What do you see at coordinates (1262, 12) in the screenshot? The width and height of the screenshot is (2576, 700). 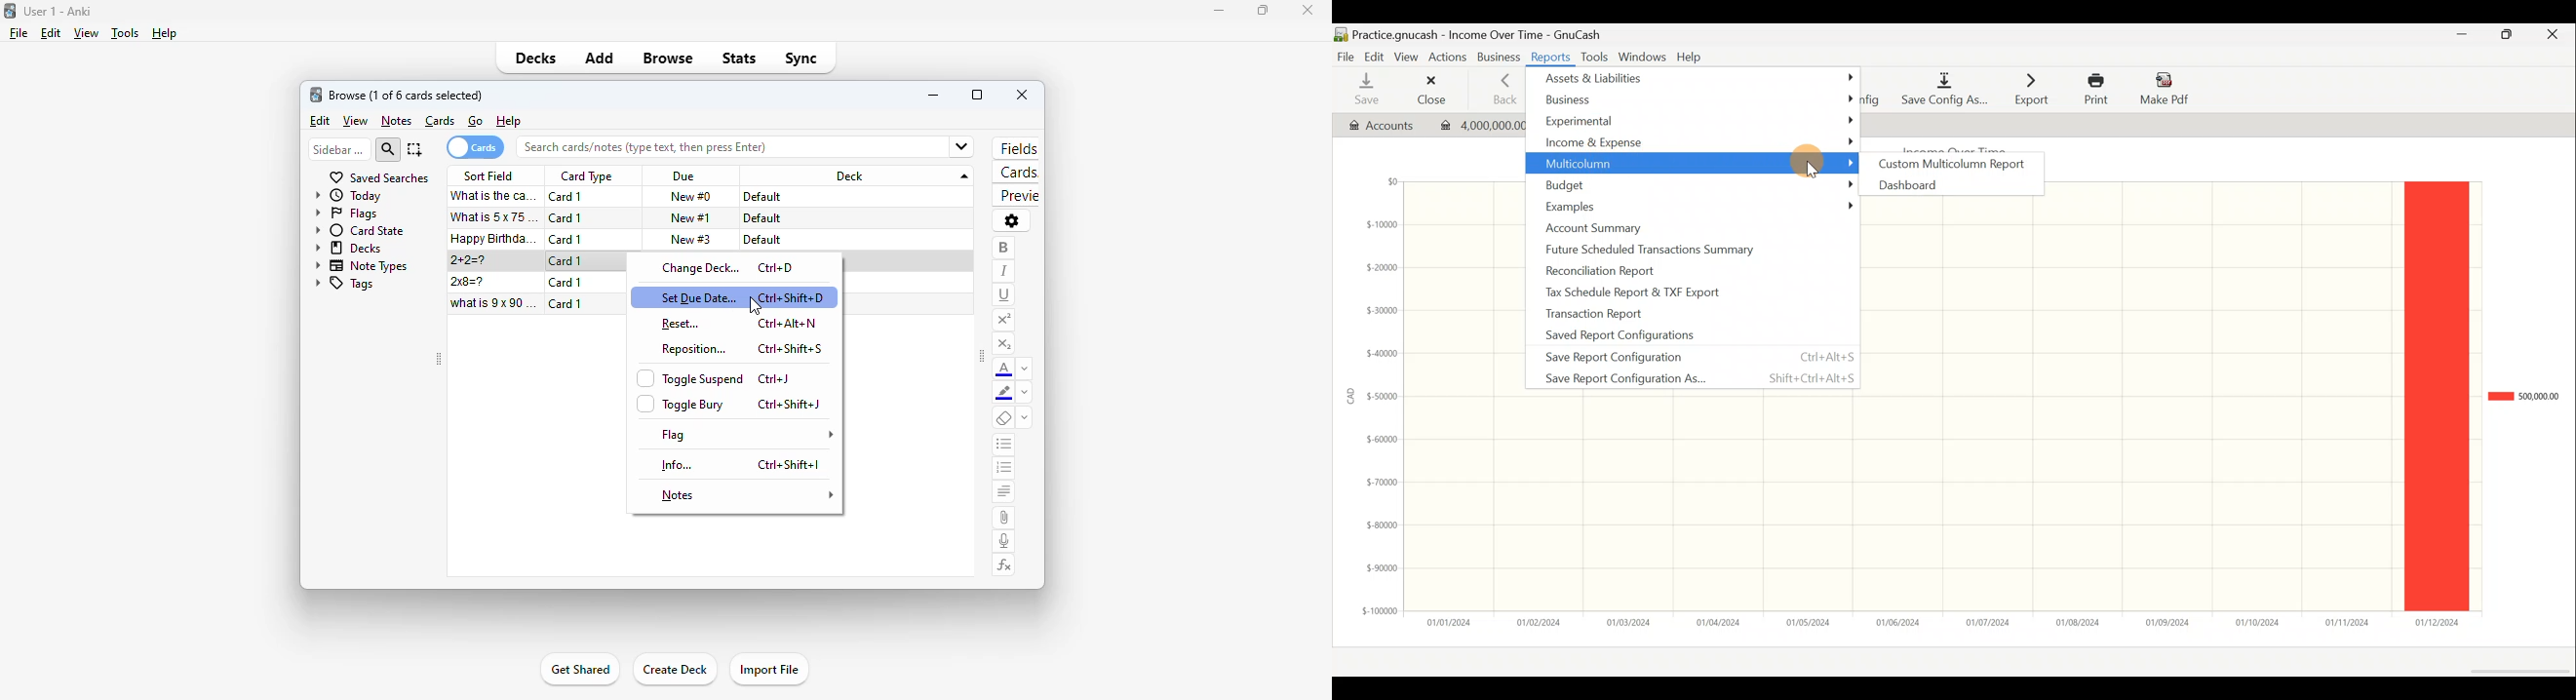 I see `maximize` at bounding box center [1262, 12].